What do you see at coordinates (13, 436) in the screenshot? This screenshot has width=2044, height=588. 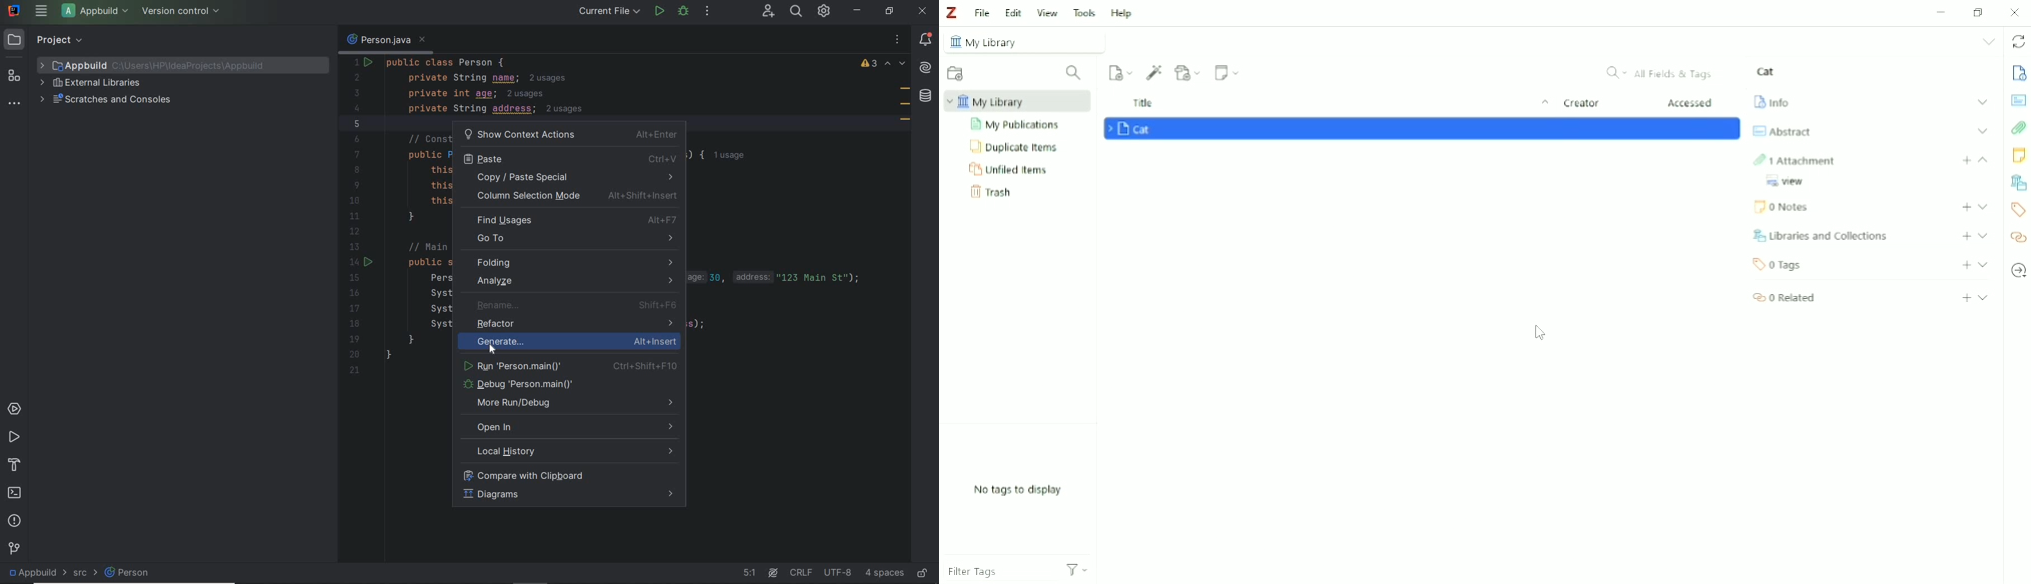 I see `run` at bounding box center [13, 436].